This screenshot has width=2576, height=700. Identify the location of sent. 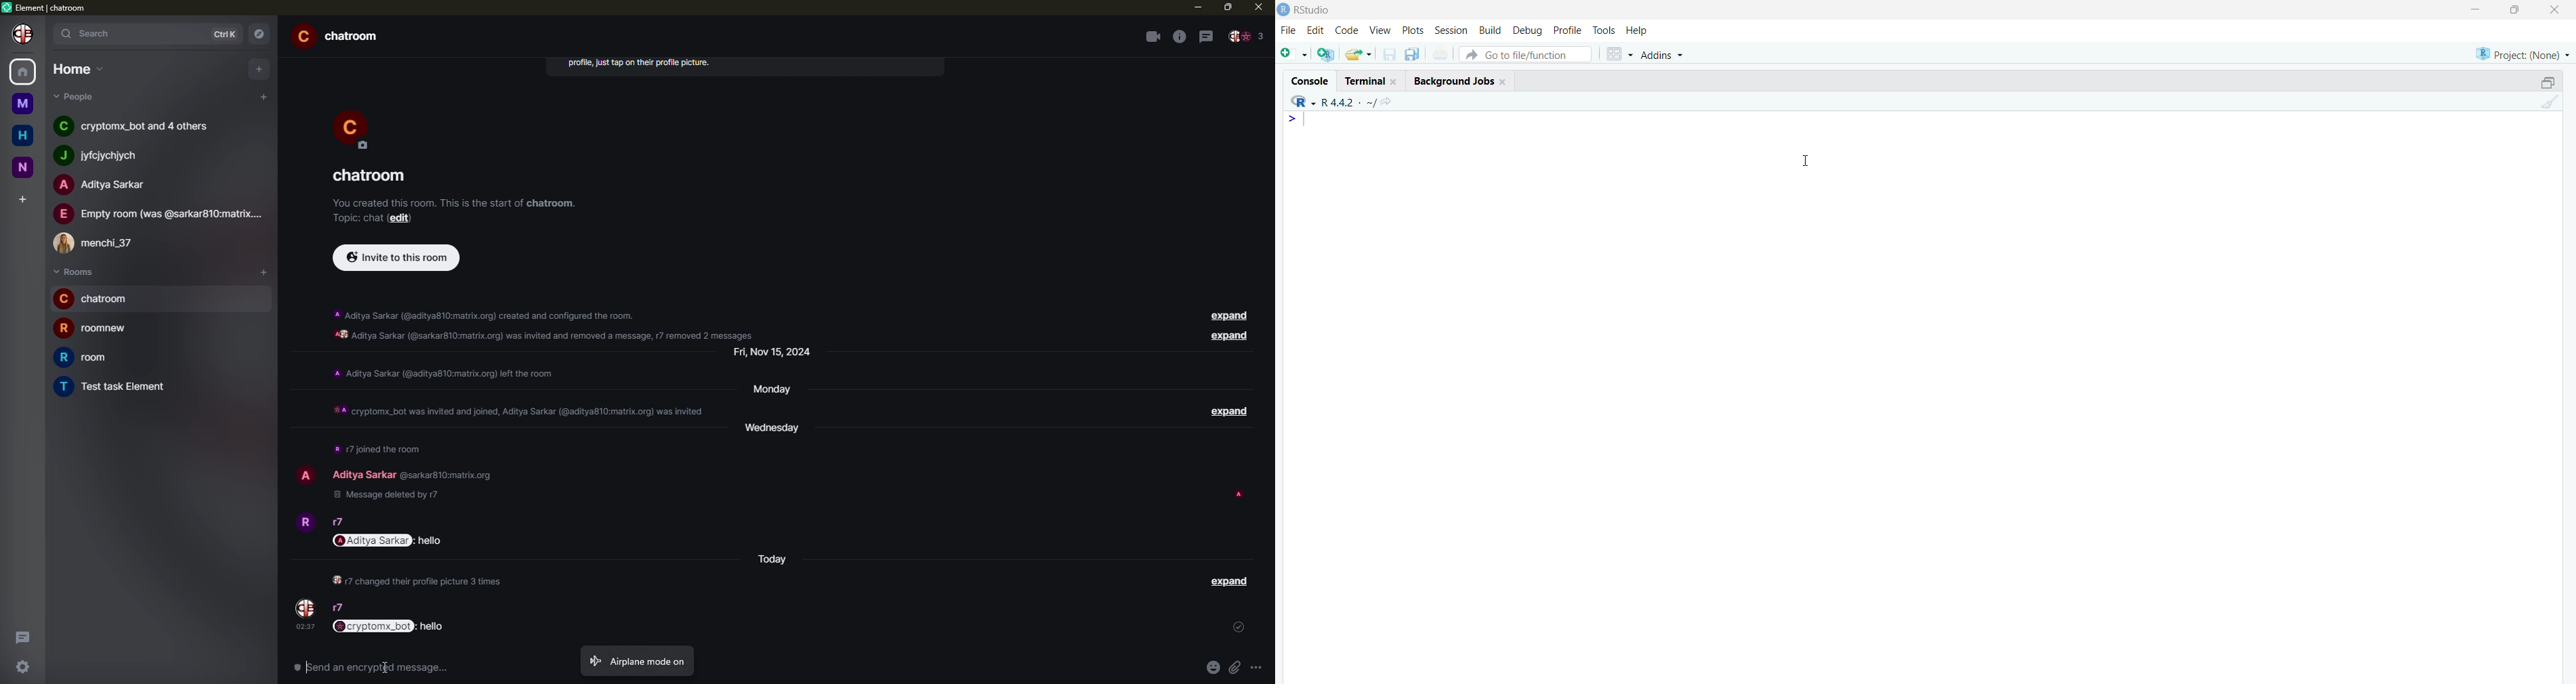
(1240, 627).